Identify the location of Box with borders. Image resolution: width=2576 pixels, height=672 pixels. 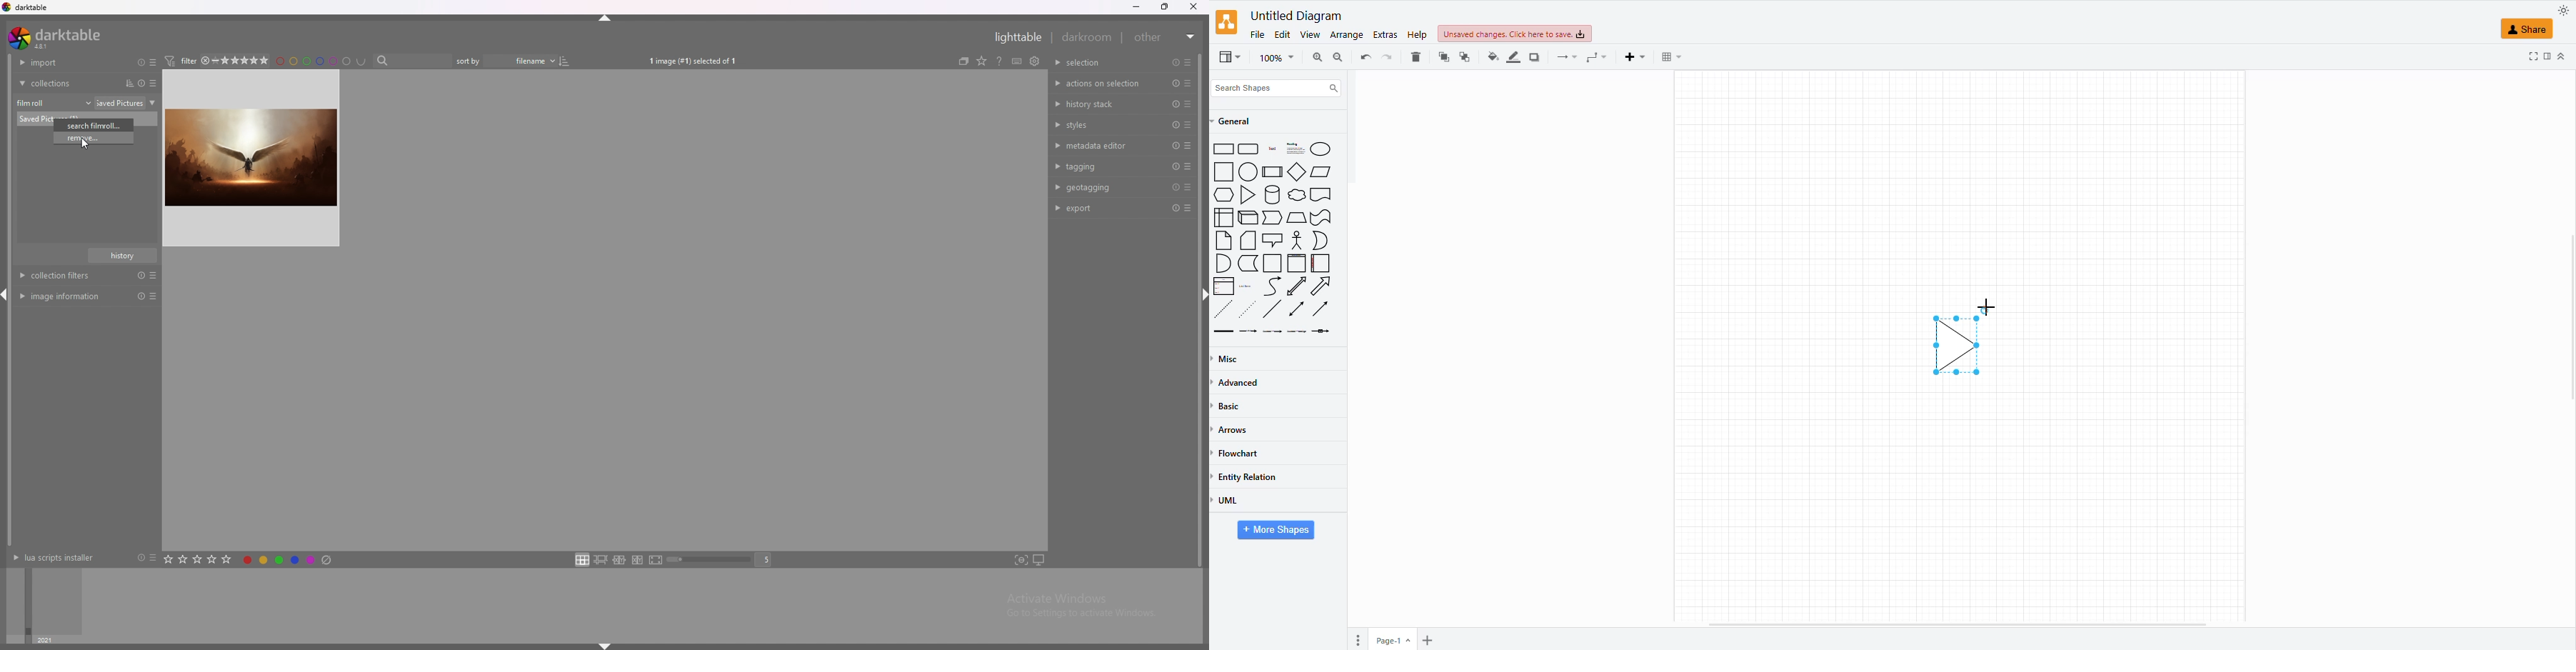
(1273, 171).